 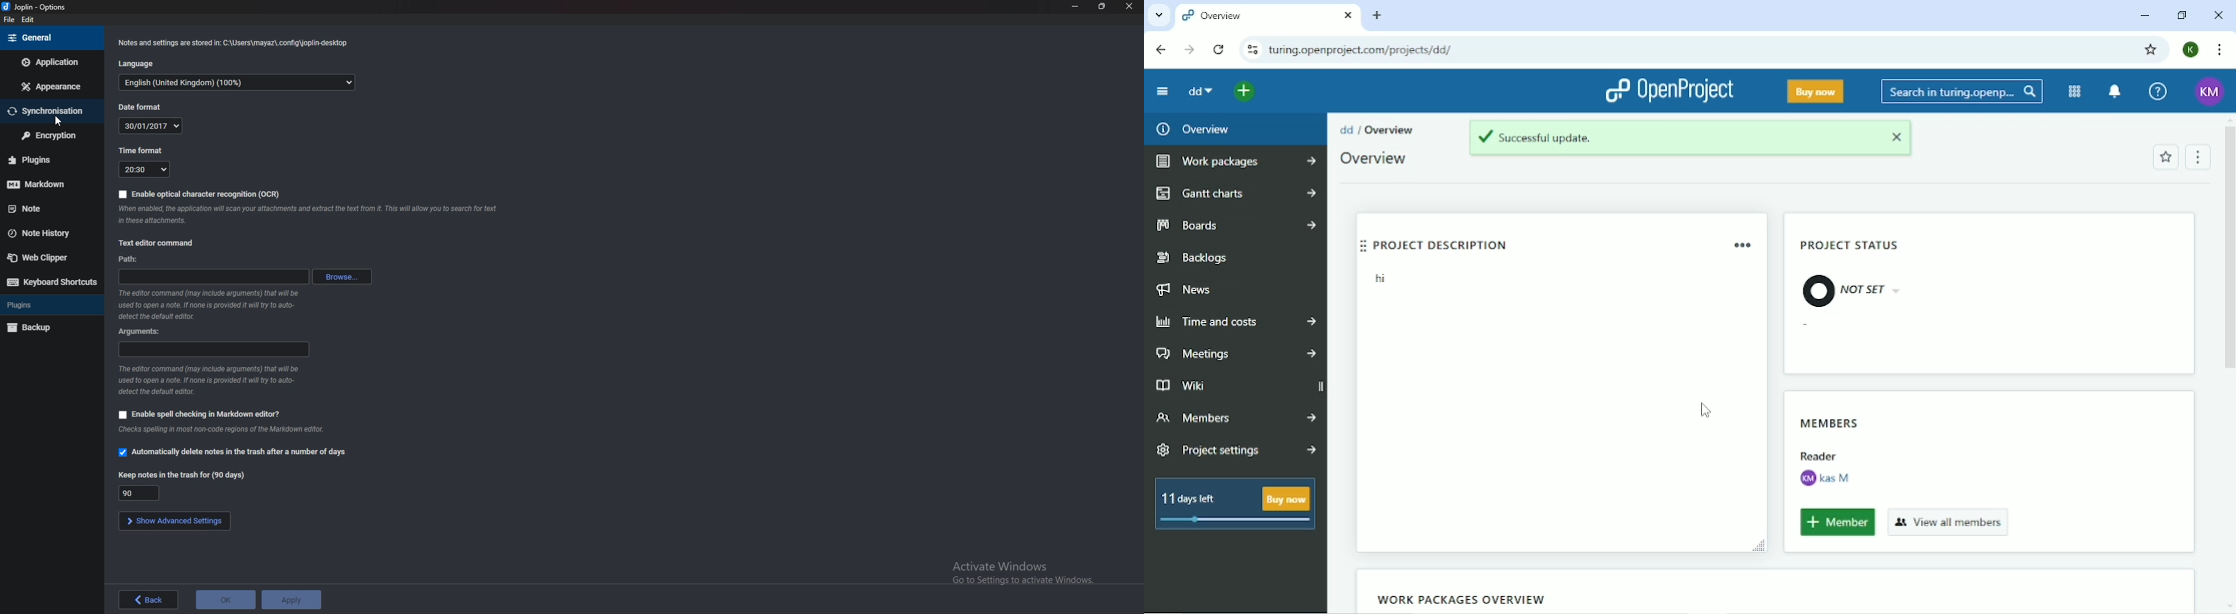 I want to click on Project description, so click(x=1524, y=243).